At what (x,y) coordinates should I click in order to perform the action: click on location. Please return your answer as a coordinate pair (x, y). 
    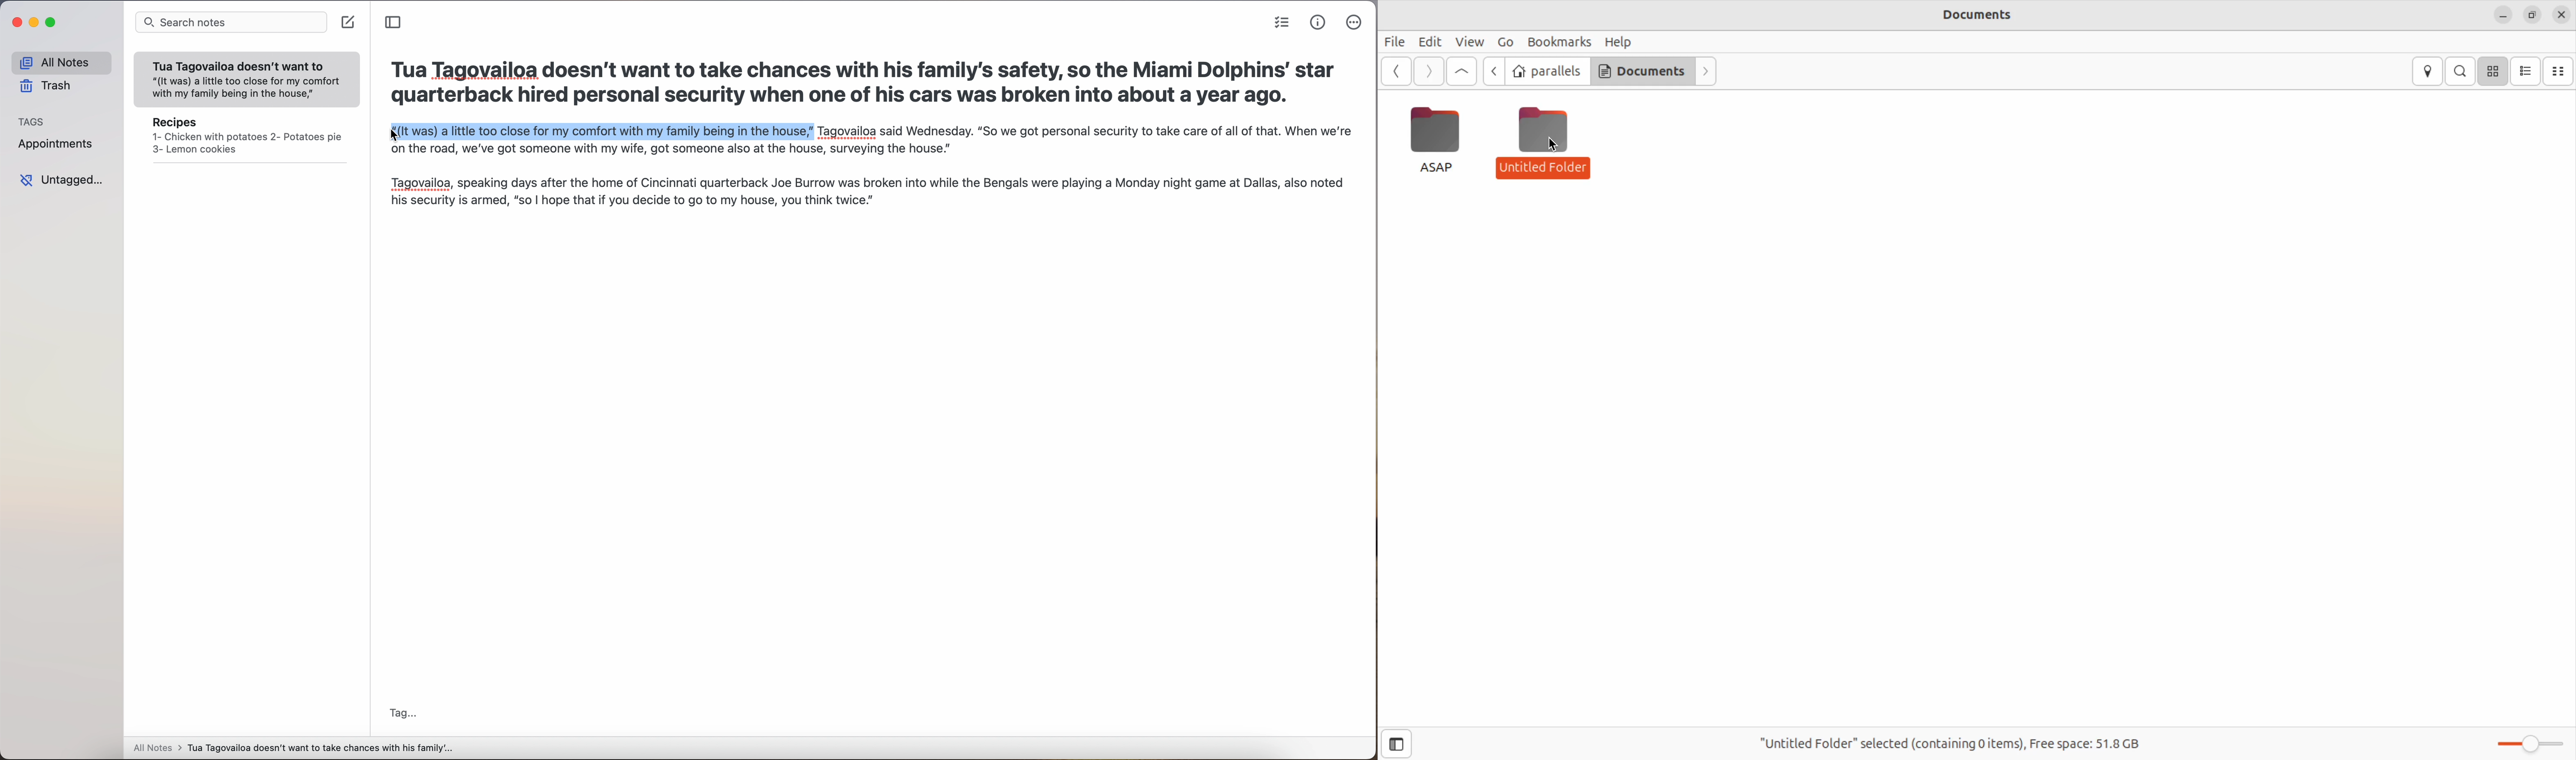
    Looking at the image, I should click on (2428, 69).